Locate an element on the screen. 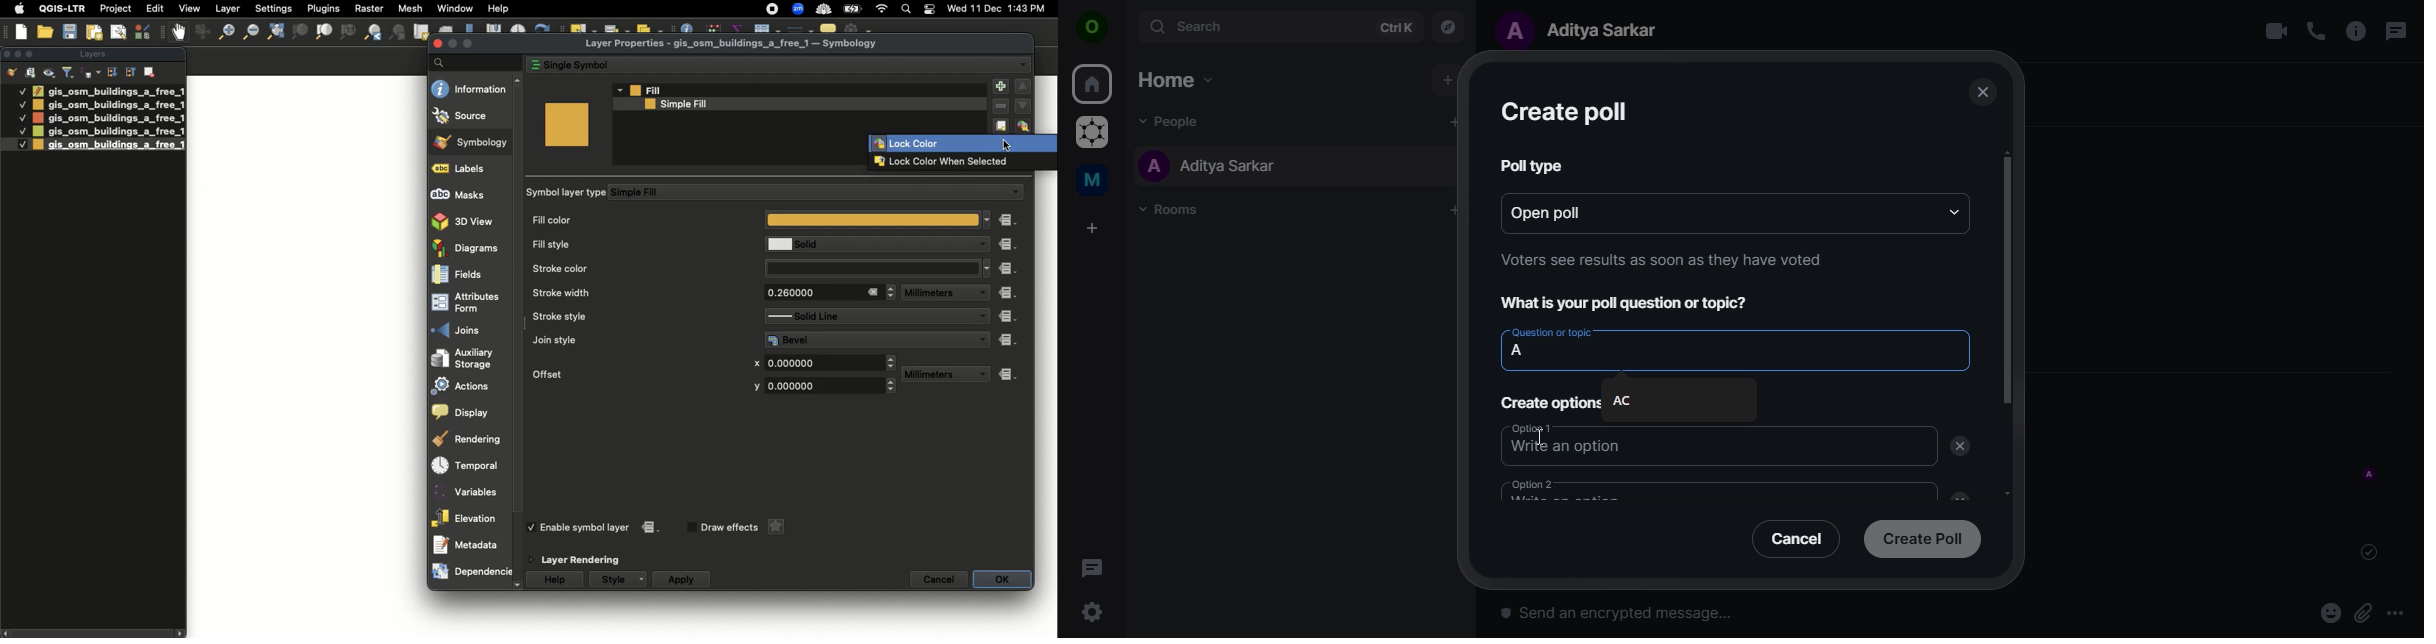 This screenshot has width=2436, height=644. Save is located at coordinates (70, 32).